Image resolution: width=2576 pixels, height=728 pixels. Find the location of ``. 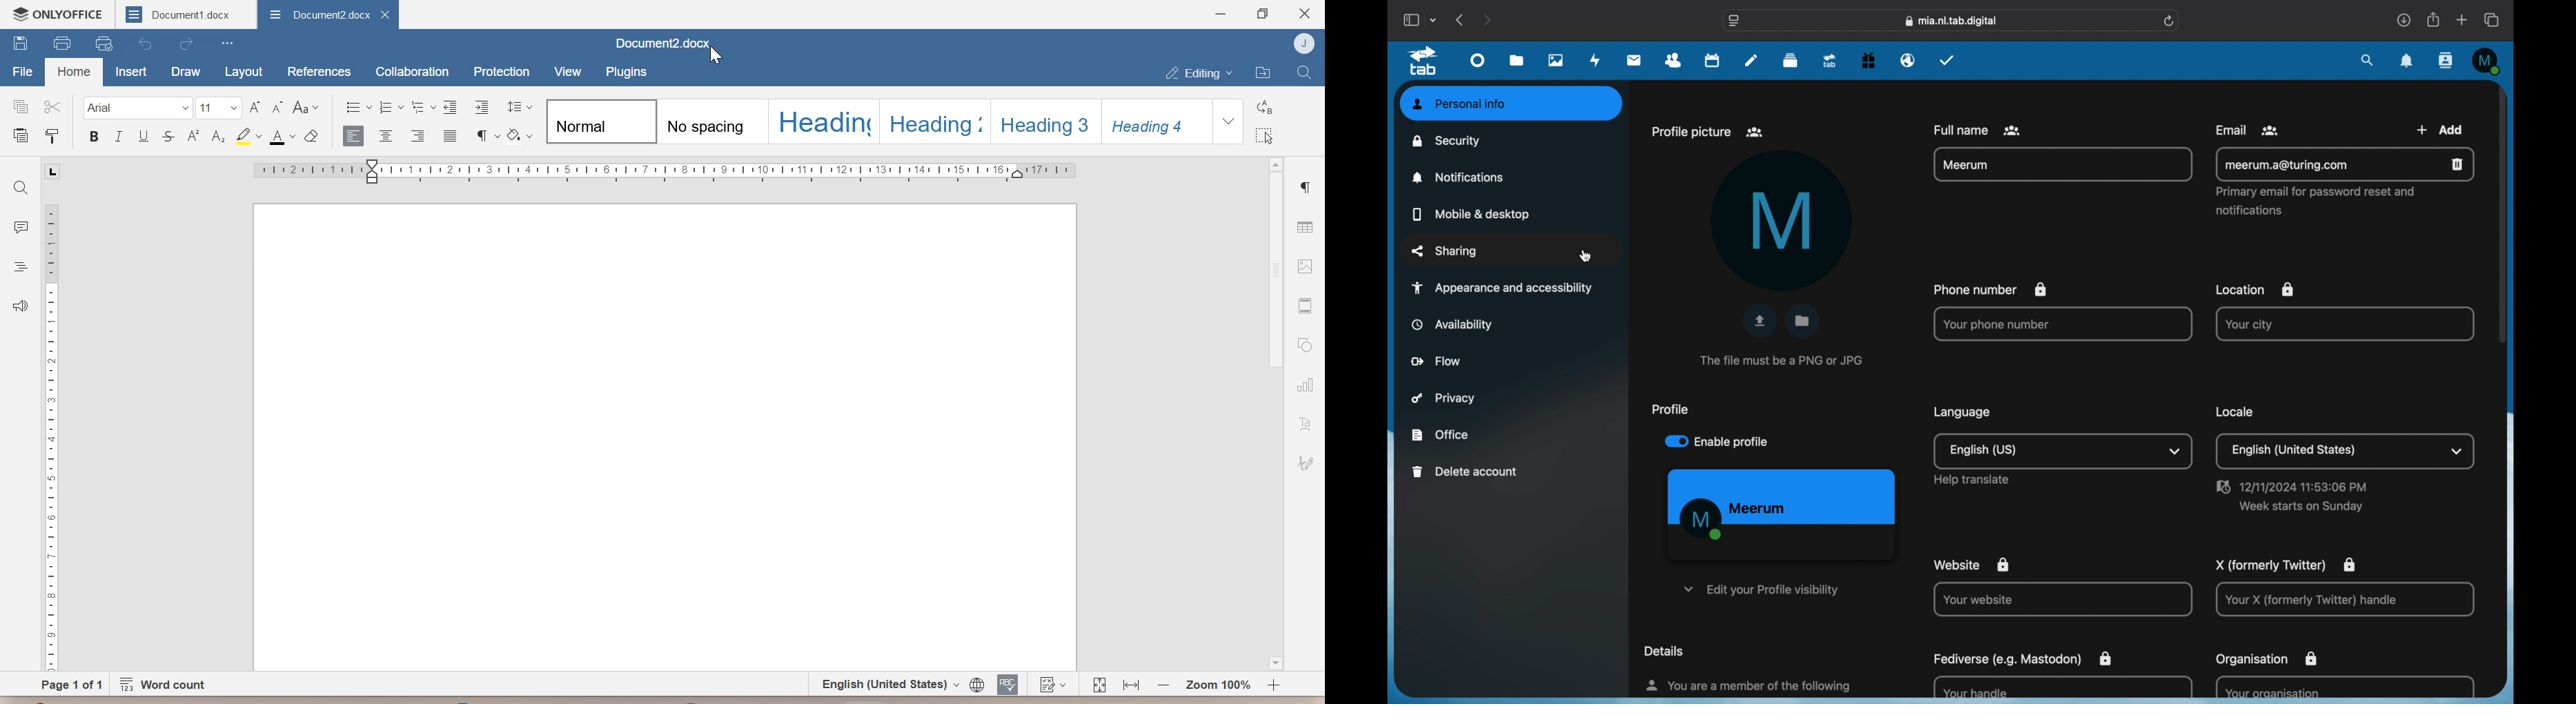

 is located at coordinates (1973, 480).